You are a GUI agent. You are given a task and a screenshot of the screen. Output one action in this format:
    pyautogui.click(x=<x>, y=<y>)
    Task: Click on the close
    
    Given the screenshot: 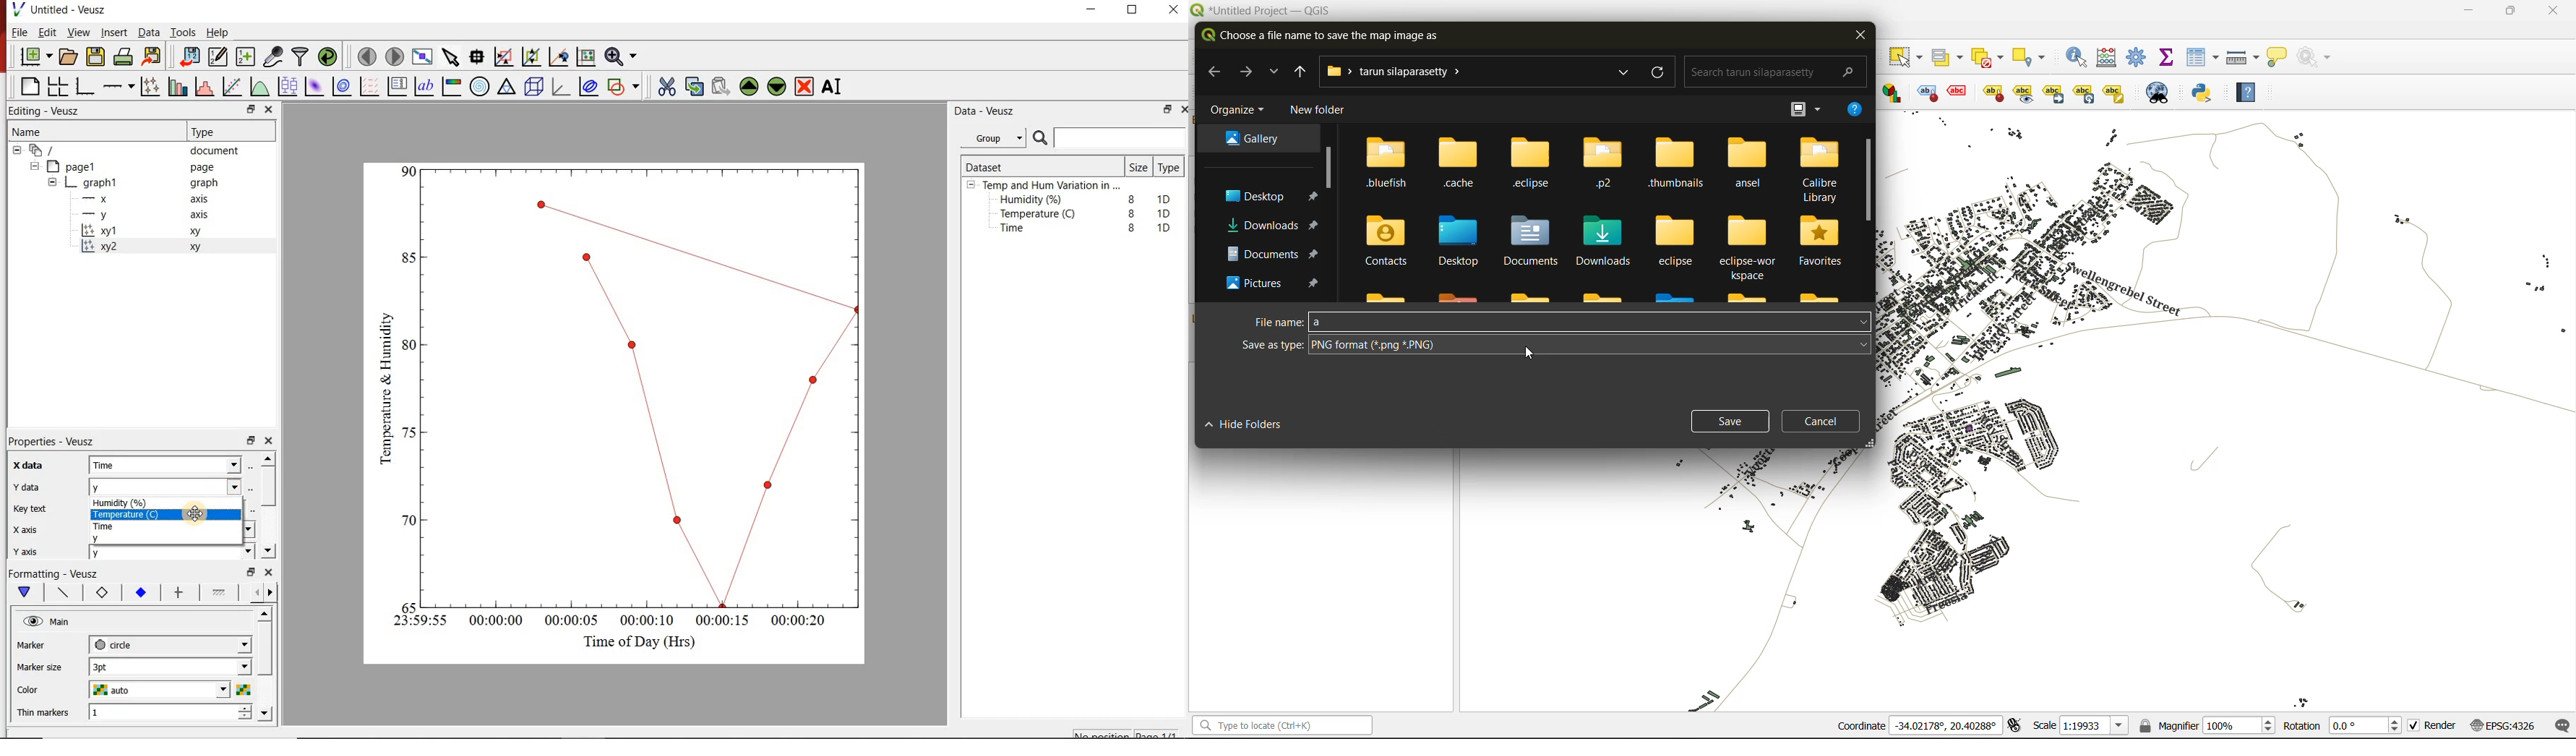 What is the action you would take?
    pyautogui.click(x=270, y=109)
    